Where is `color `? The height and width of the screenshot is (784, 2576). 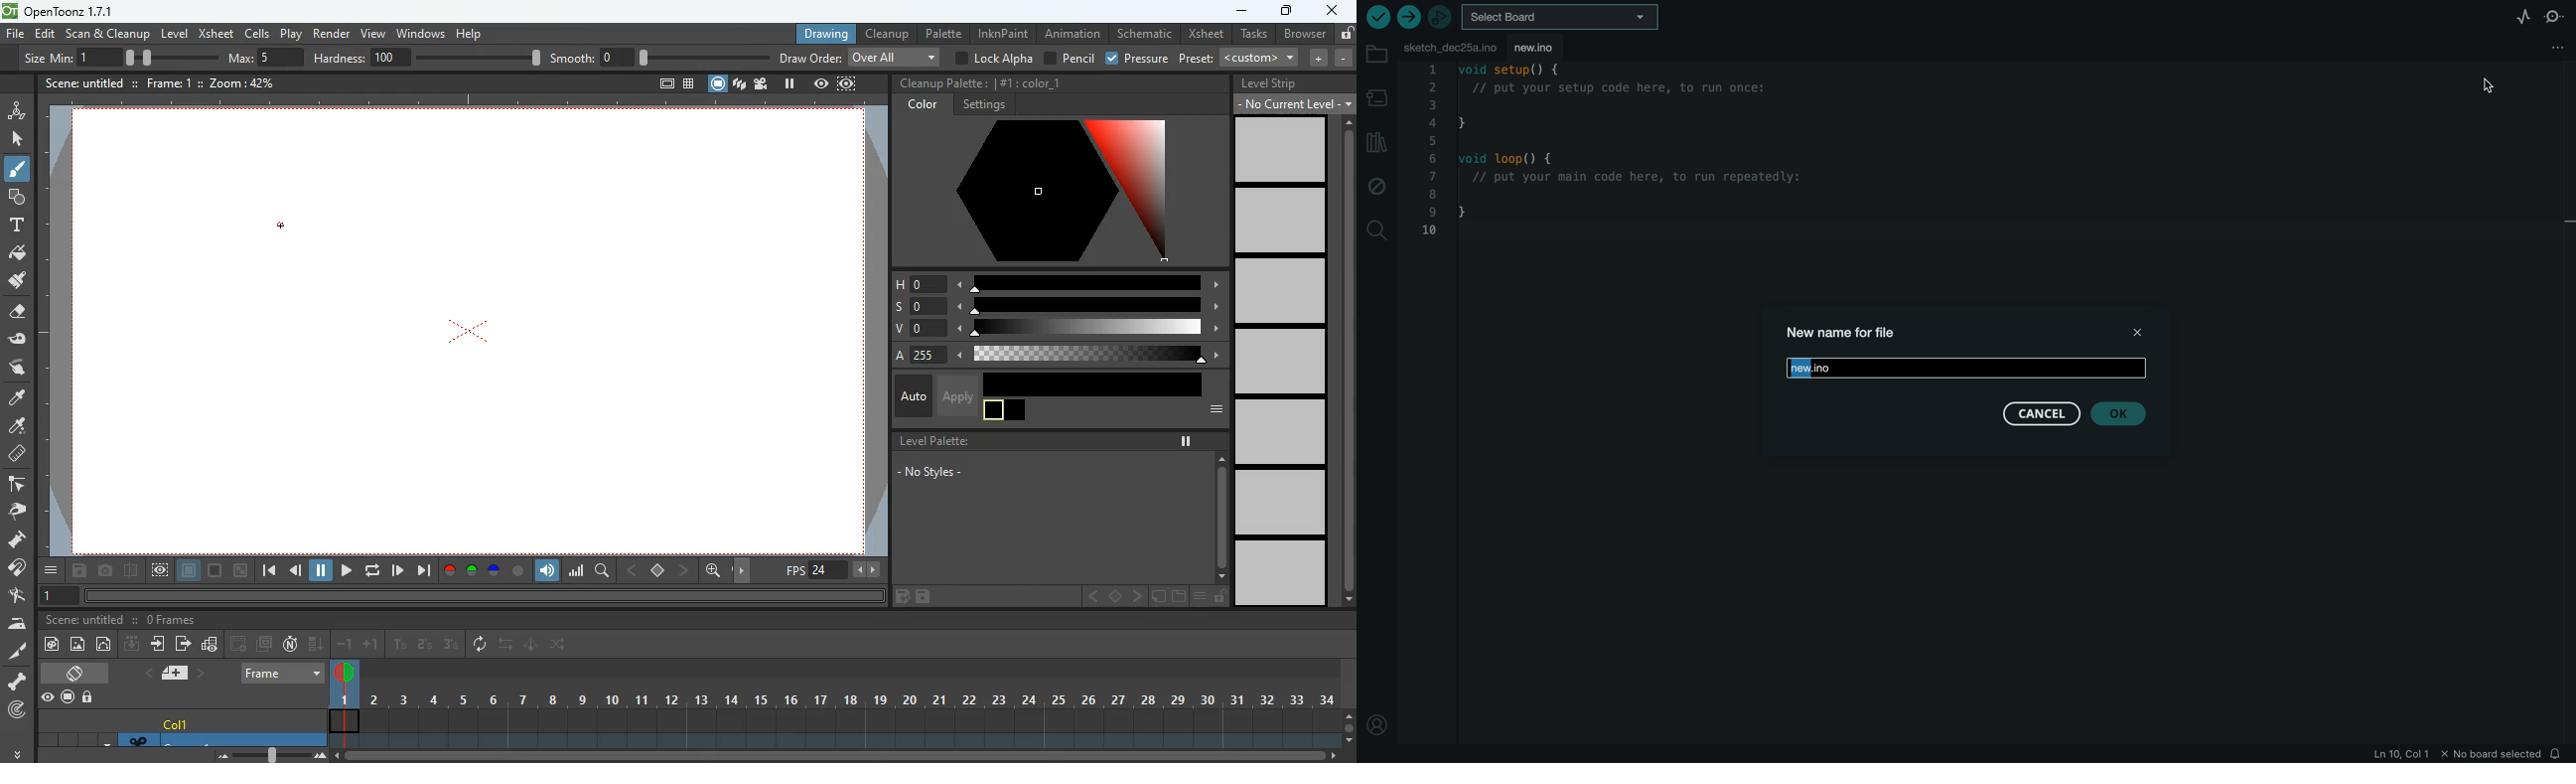 color  is located at coordinates (1093, 383).